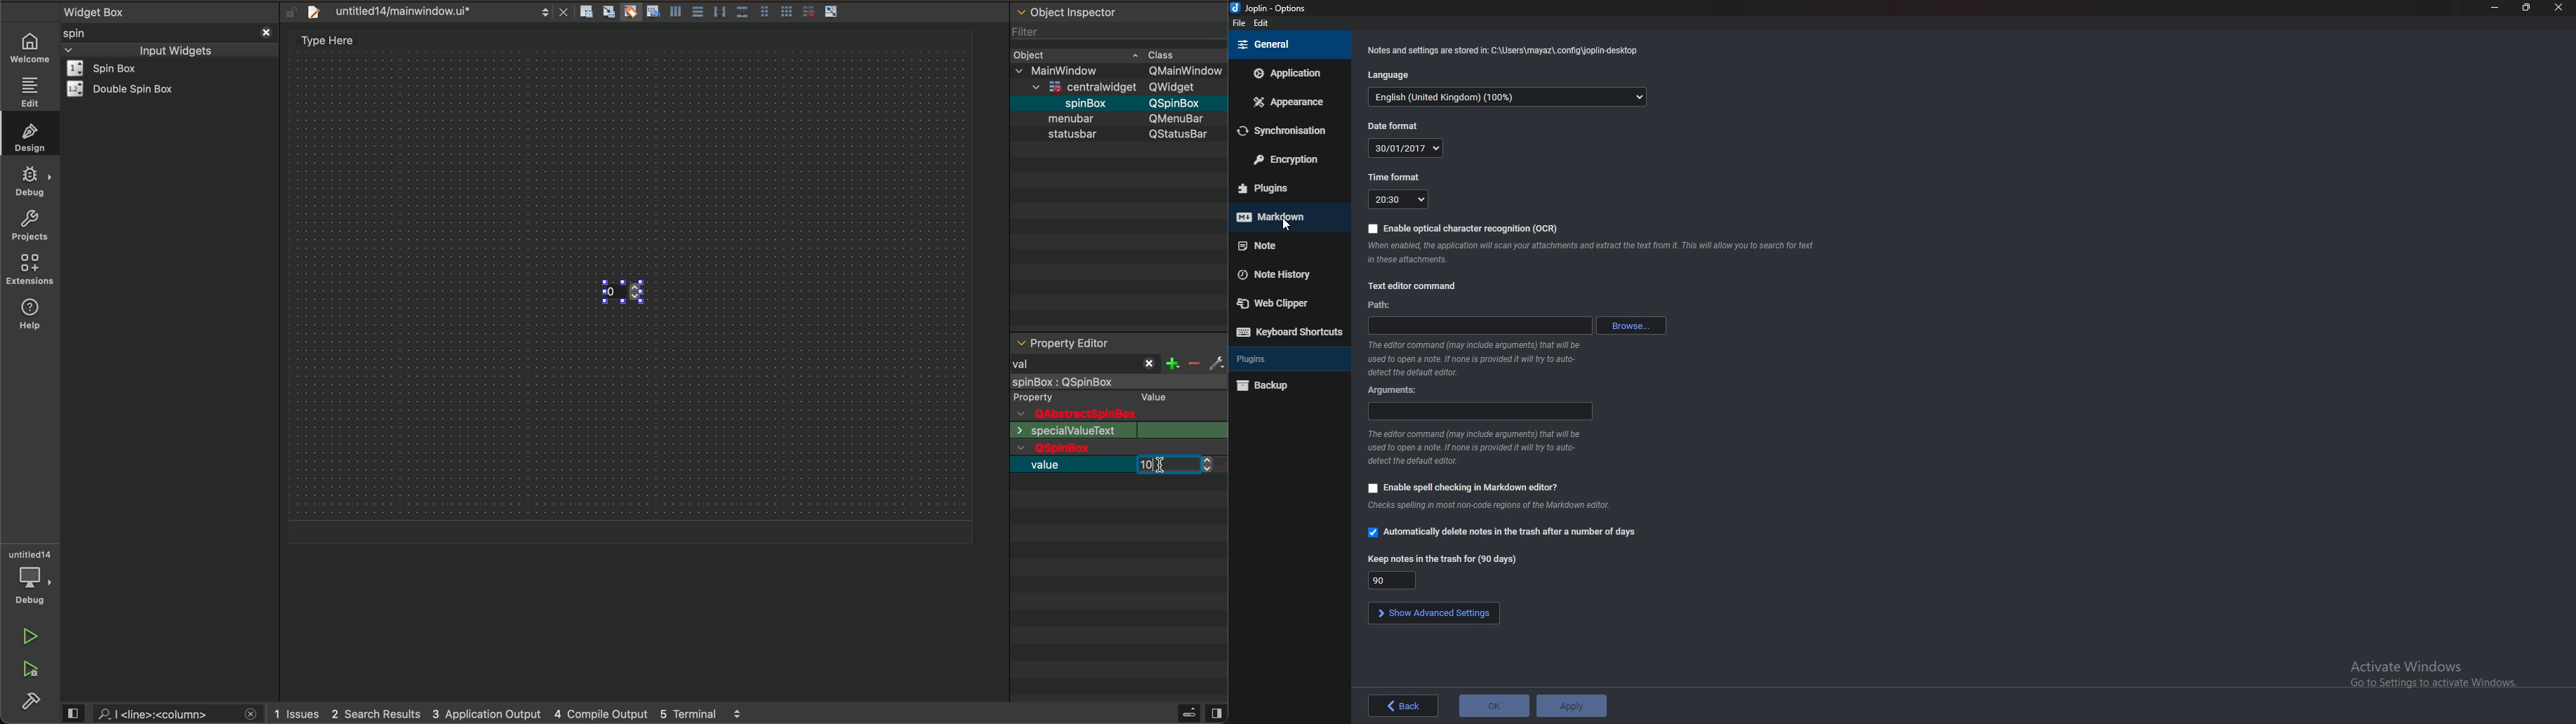 This screenshot has height=728, width=2576. I want to click on edit, so click(1264, 22).